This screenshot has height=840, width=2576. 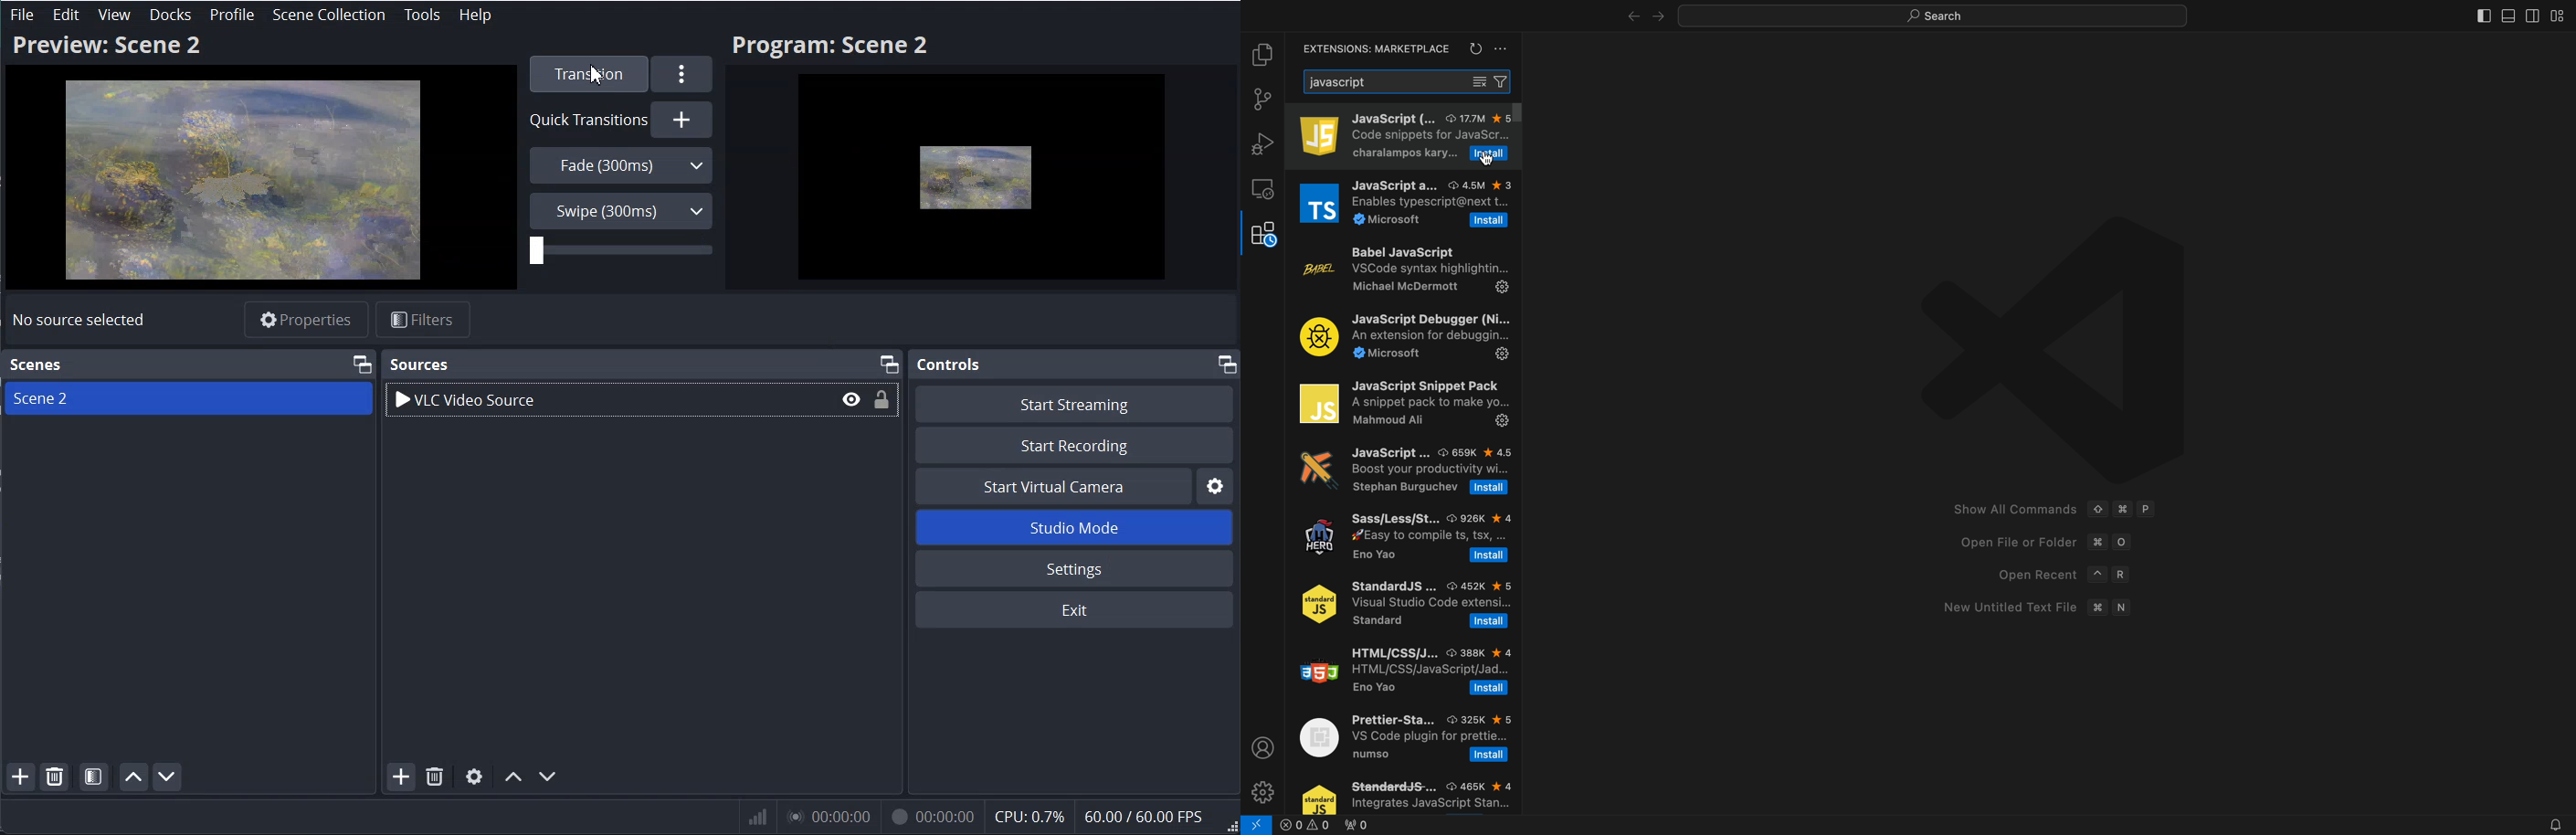 What do you see at coordinates (890, 364) in the screenshot?
I see `Maximize` at bounding box center [890, 364].